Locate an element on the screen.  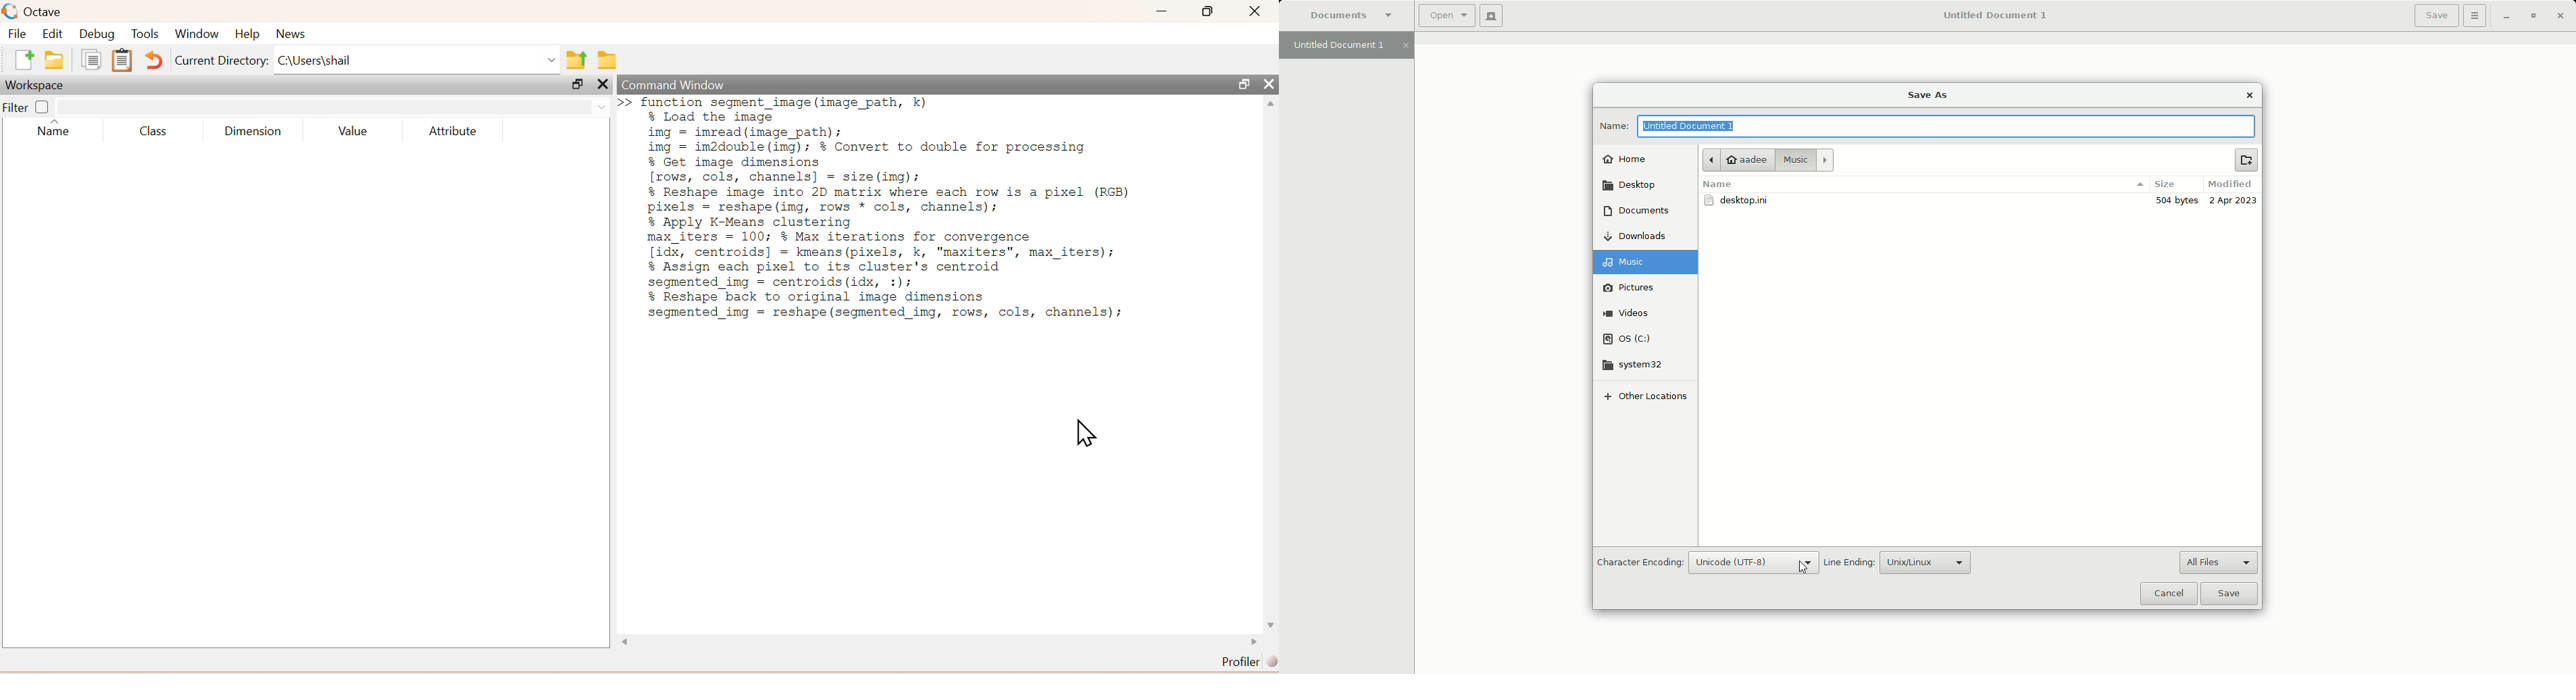
Music is located at coordinates (1807, 159).